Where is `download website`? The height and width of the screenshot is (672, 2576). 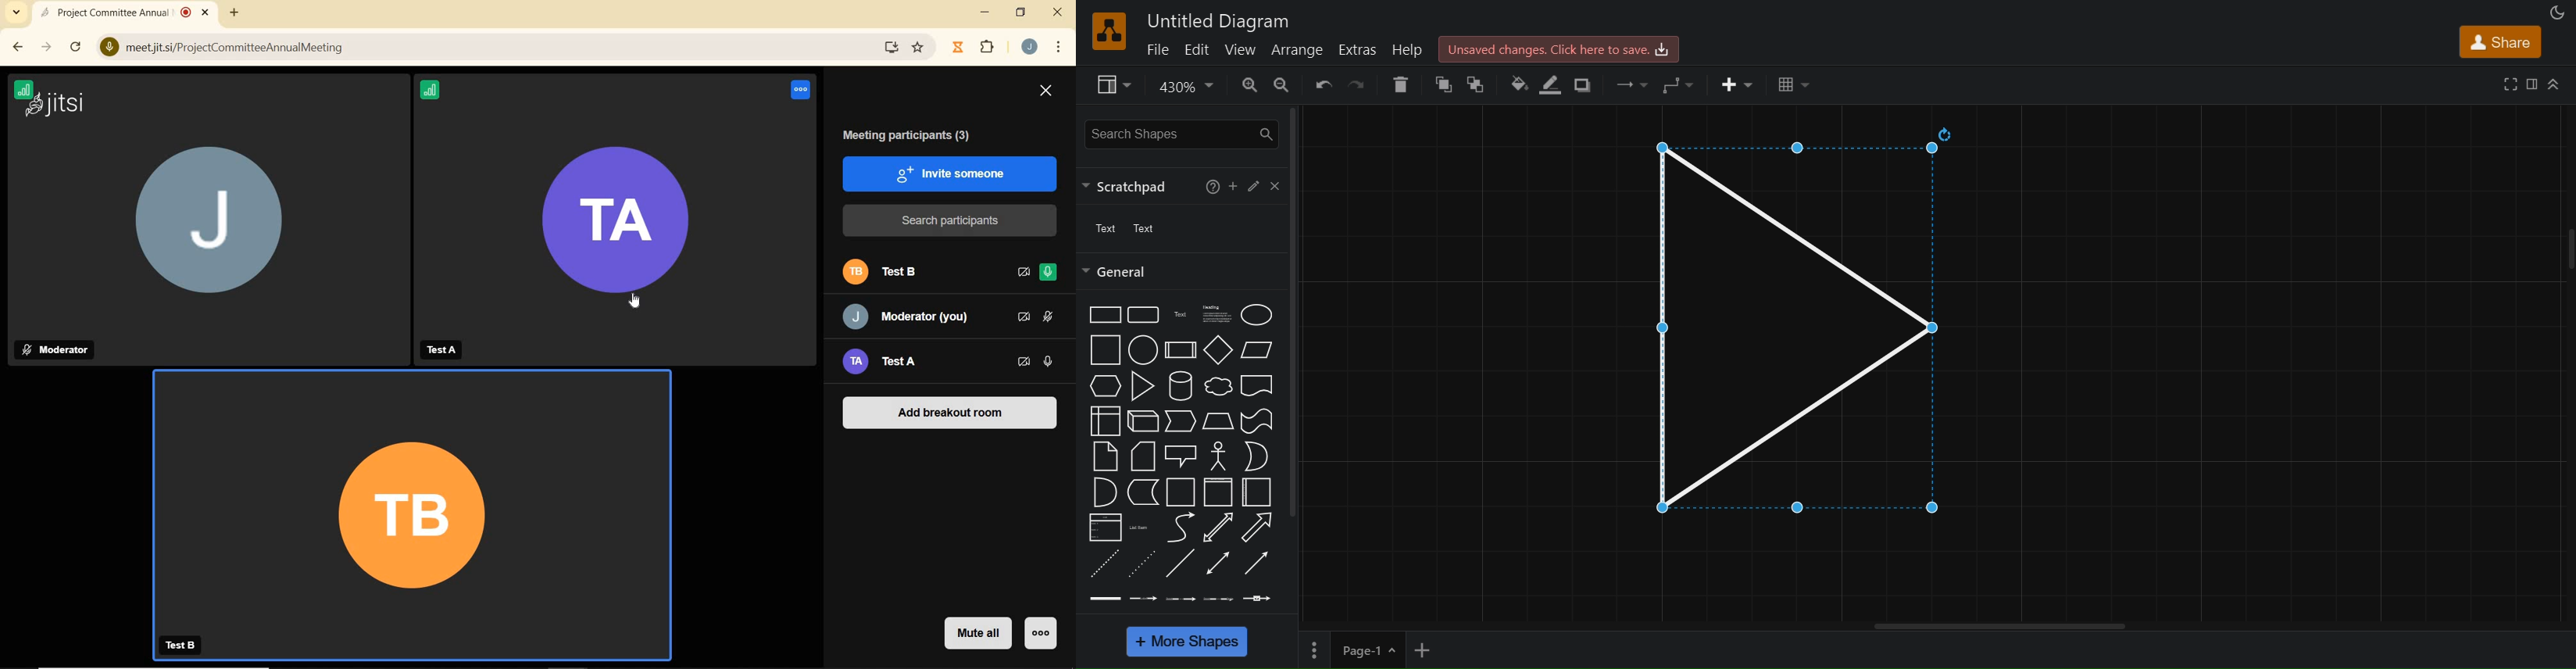
download website is located at coordinates (893, 46).